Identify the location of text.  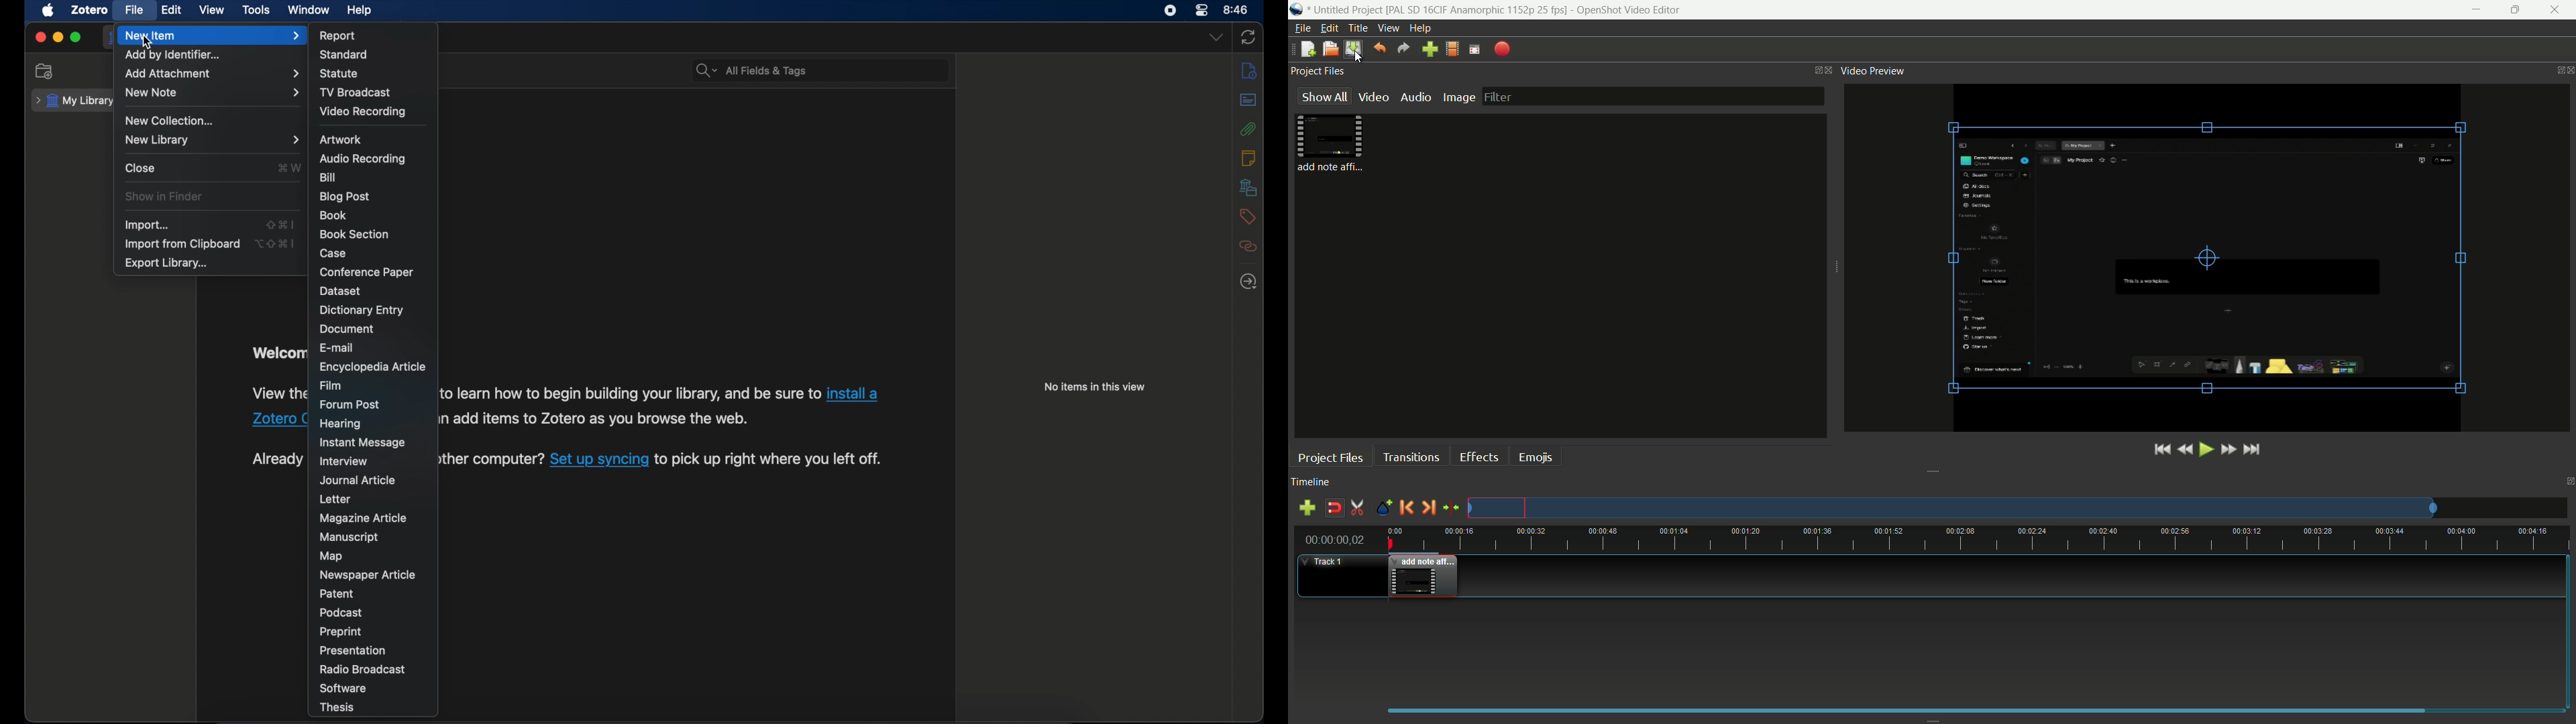
(278, 459).